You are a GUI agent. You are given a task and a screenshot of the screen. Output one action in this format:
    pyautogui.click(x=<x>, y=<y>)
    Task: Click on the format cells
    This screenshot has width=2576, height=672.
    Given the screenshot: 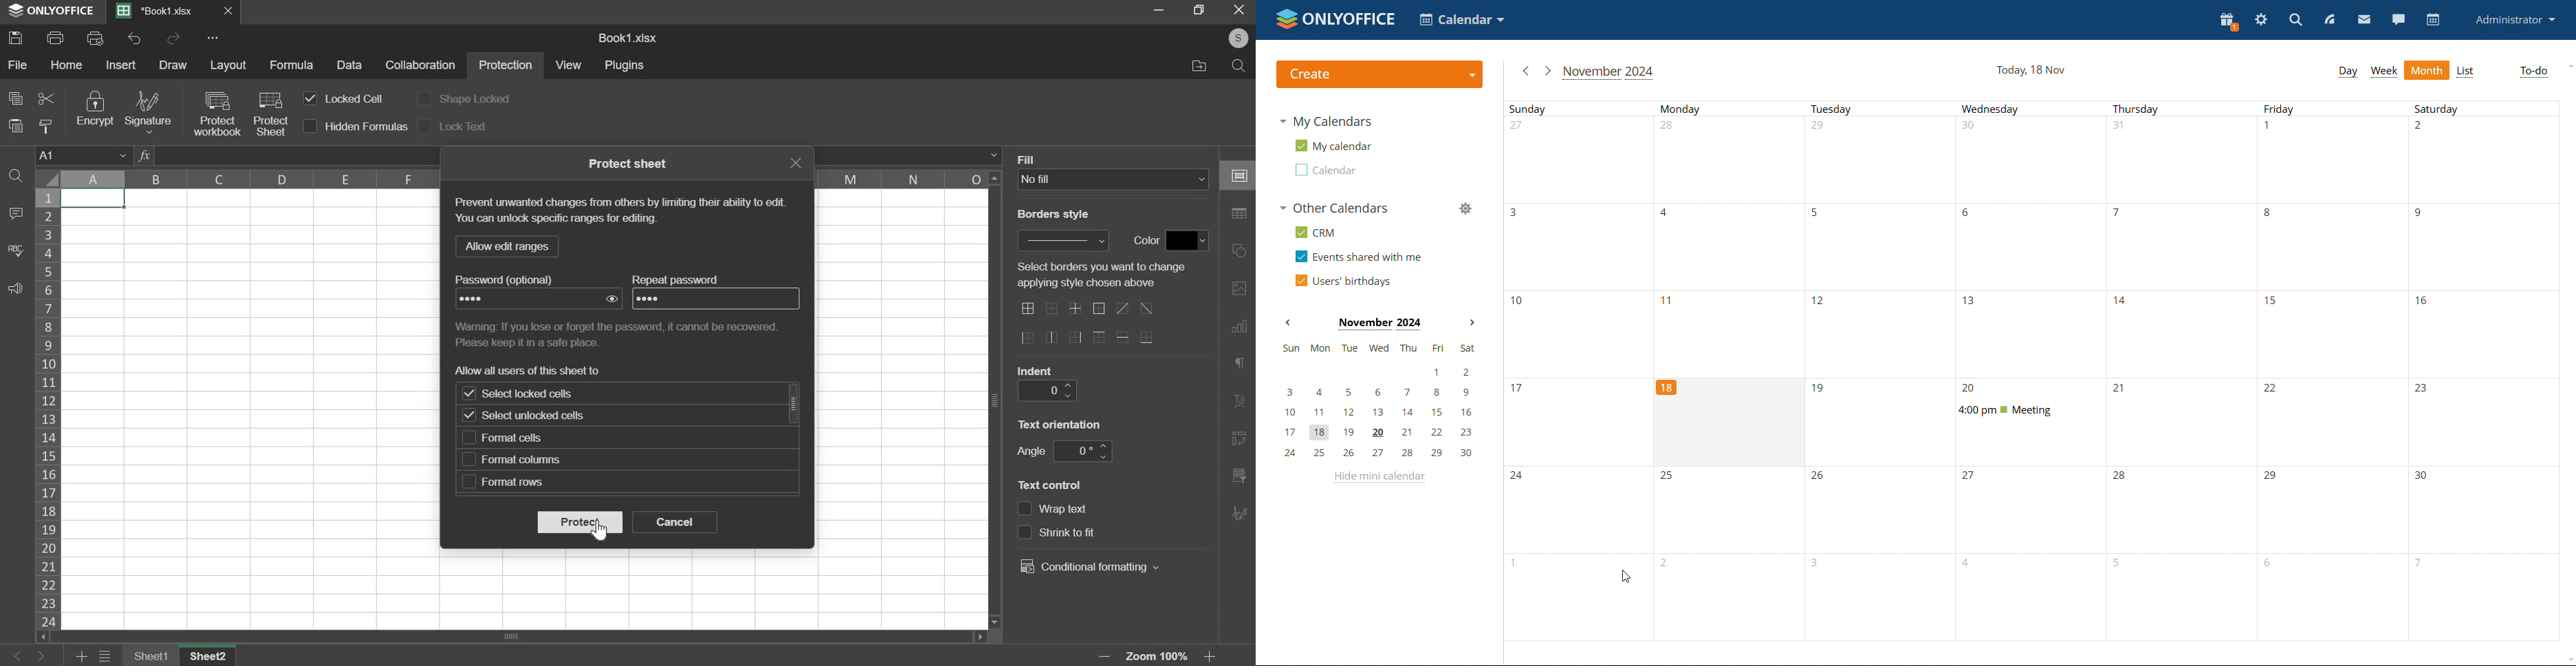 What is the action you would take?
    pyautogui.click(x=518, y=438)
    